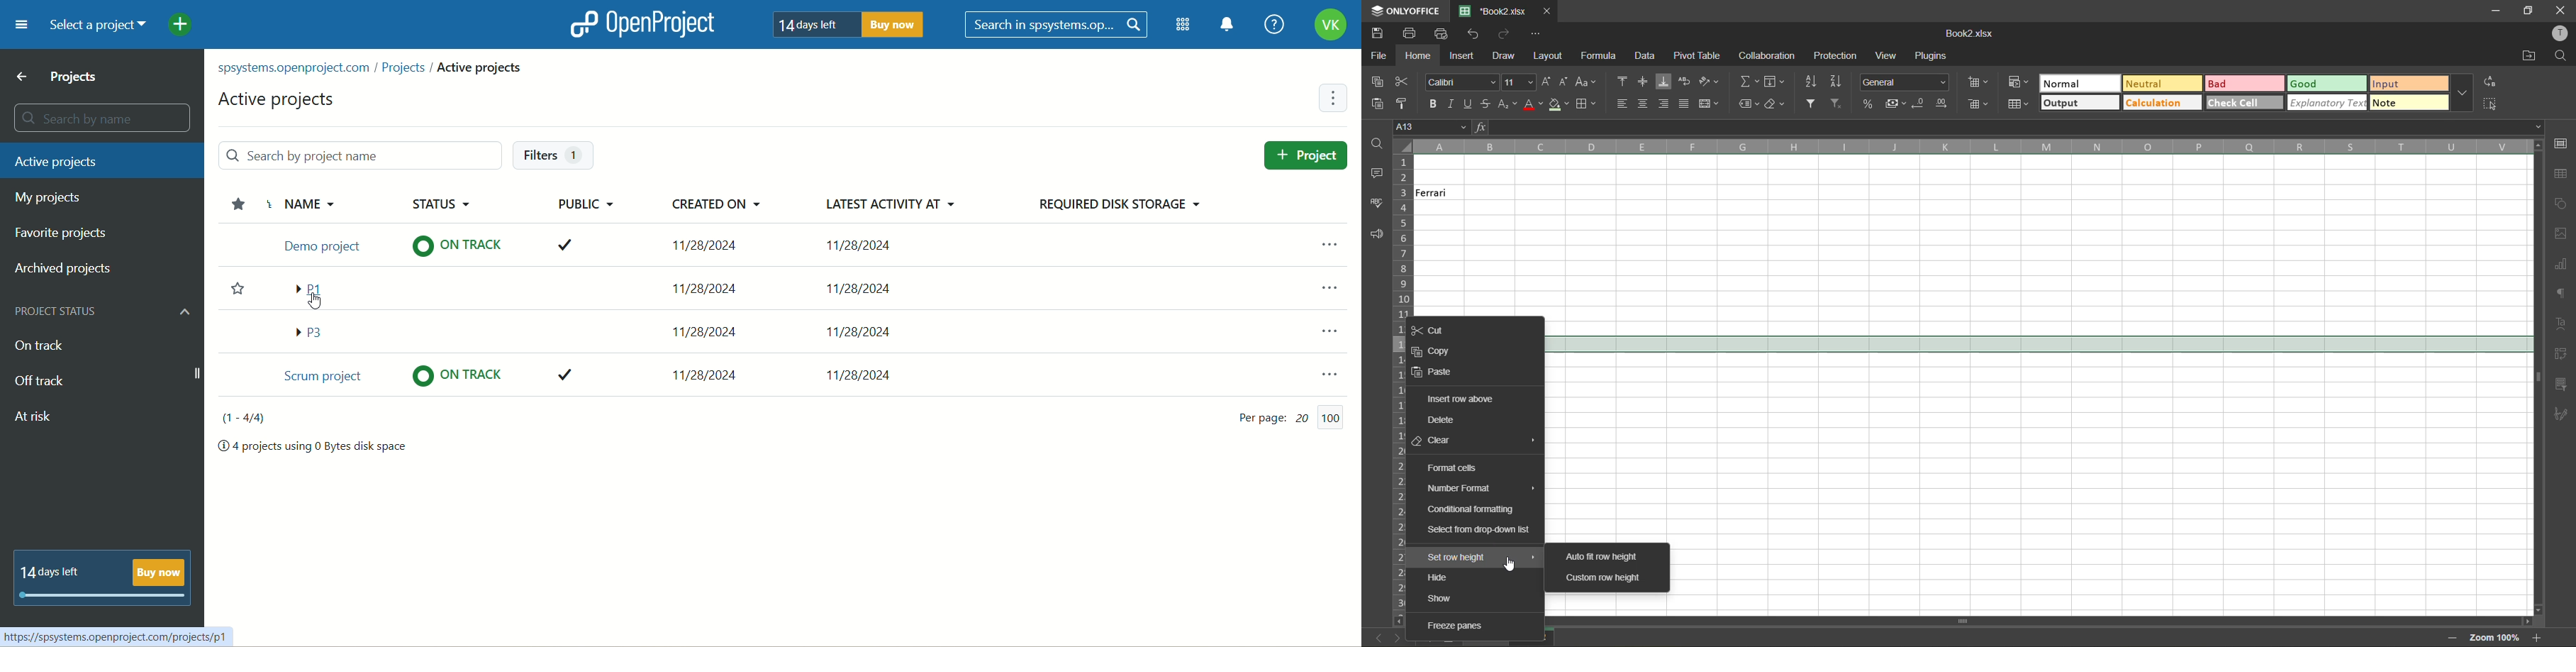  Describe the element at coordinates (2540, 126) in the screenshot. I see `Drop-down ` at that location.